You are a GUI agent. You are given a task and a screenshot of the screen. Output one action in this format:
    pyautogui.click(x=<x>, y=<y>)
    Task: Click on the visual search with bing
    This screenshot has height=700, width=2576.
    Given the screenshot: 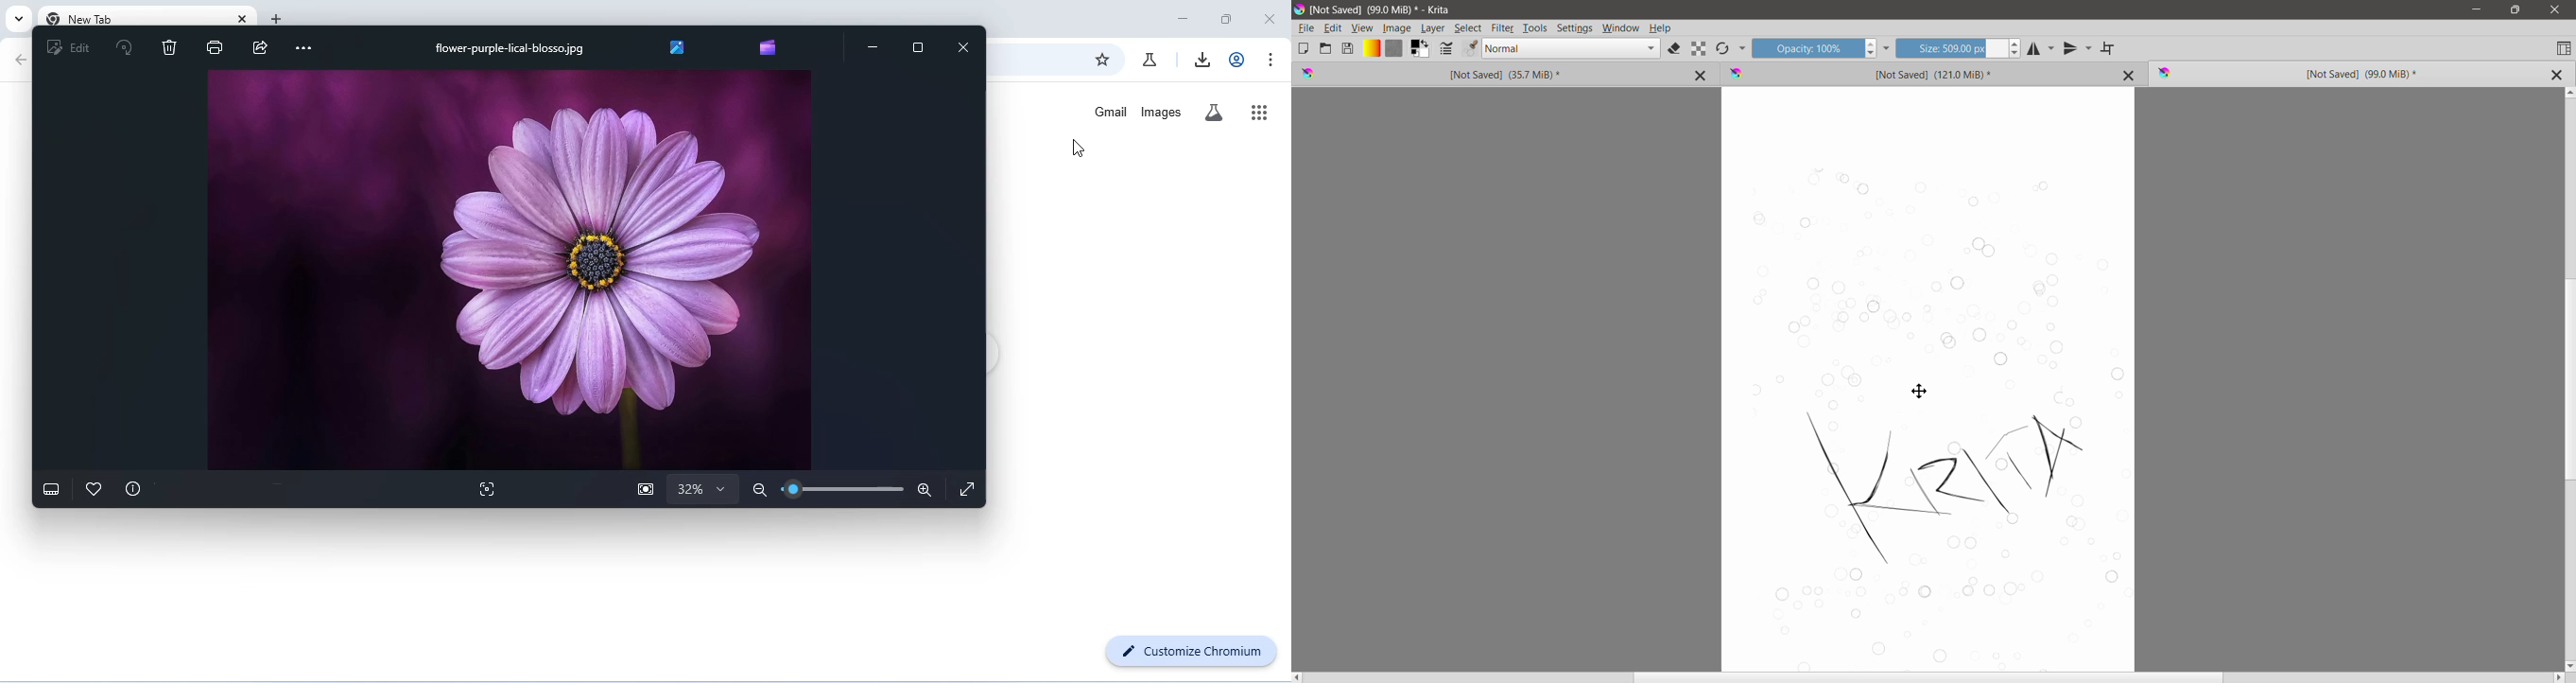 What is the action you would take?
    pyautogui.click(x=489, y=490)
    